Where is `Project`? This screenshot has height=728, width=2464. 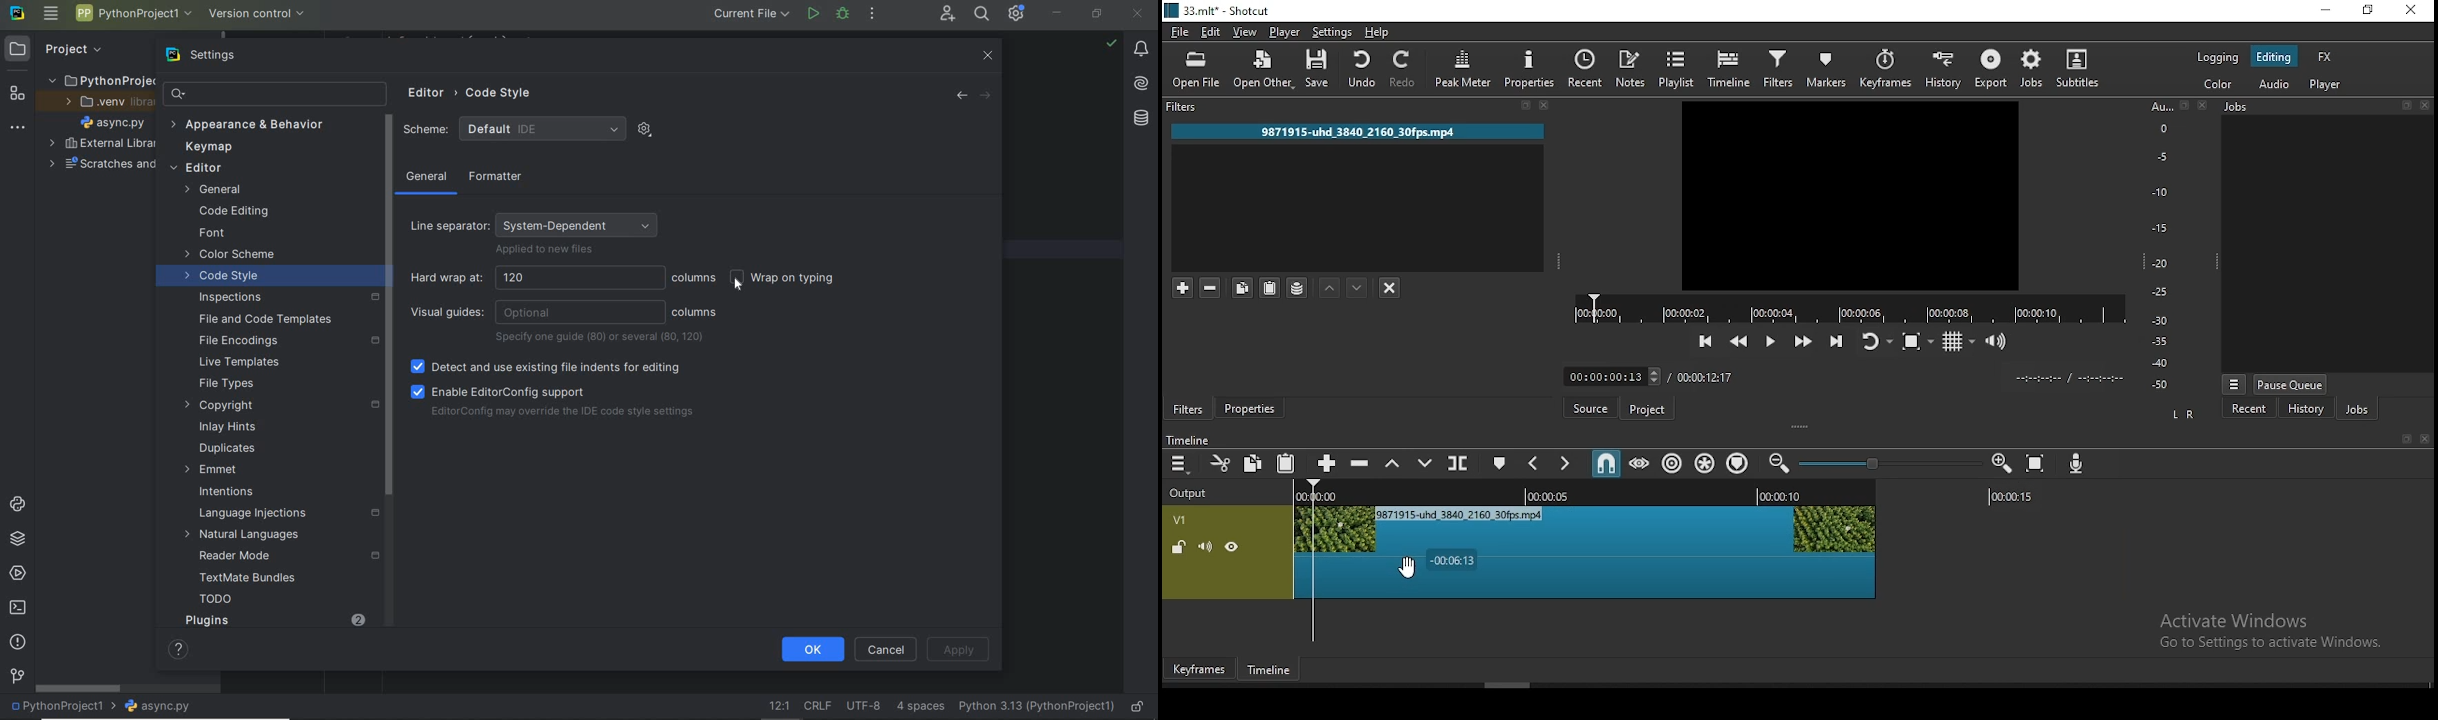
Project is located at coordinates (1646, 407).